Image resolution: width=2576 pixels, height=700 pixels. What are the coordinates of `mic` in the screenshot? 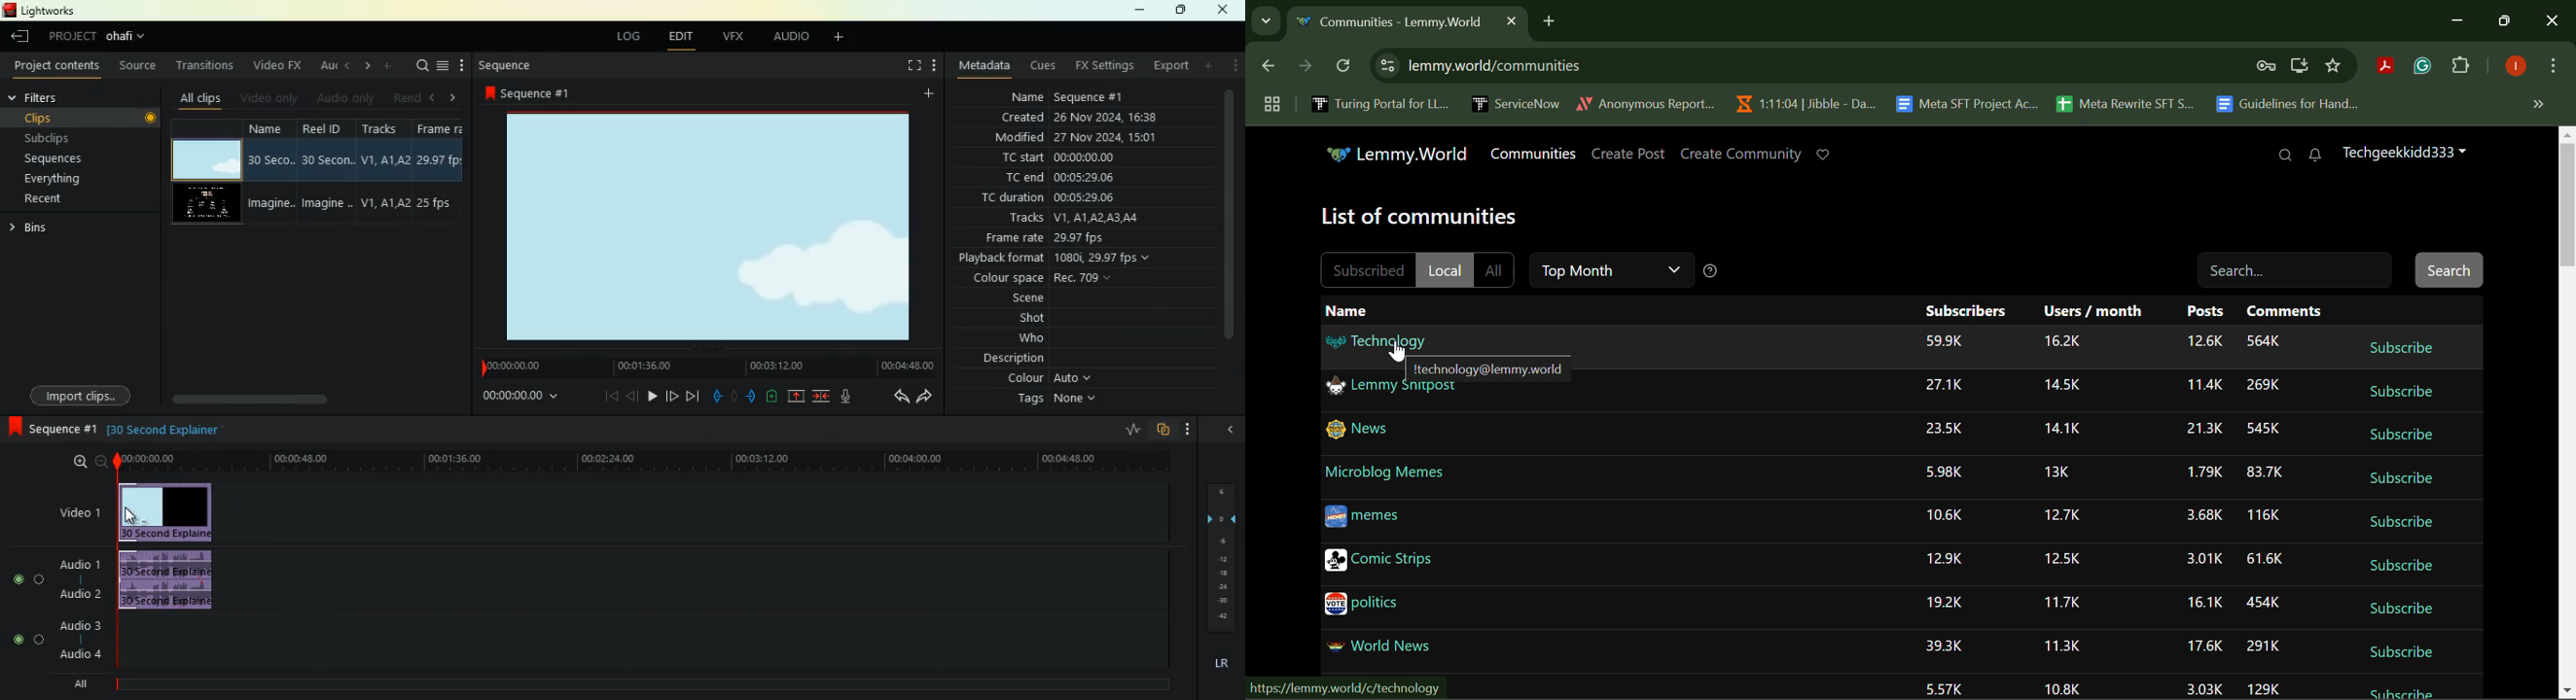 It's located at (844, 397).